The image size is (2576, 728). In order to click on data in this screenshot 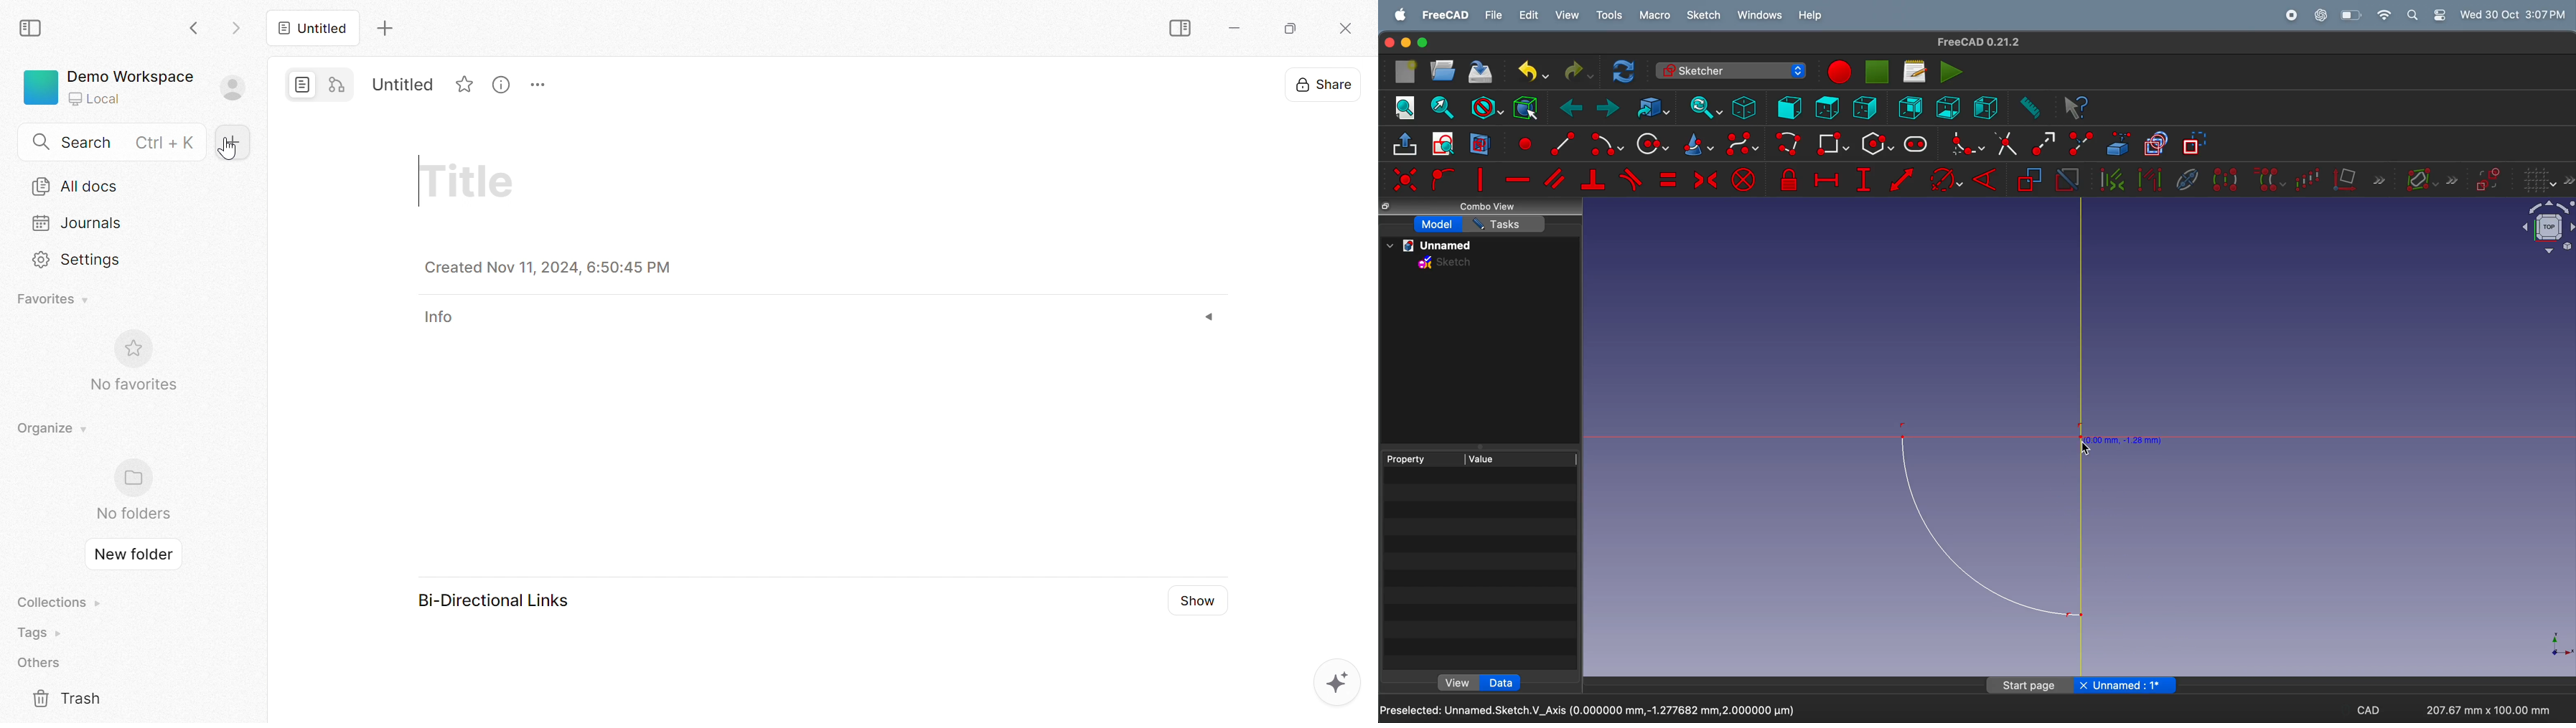, I will do `click(1505, 682)`.